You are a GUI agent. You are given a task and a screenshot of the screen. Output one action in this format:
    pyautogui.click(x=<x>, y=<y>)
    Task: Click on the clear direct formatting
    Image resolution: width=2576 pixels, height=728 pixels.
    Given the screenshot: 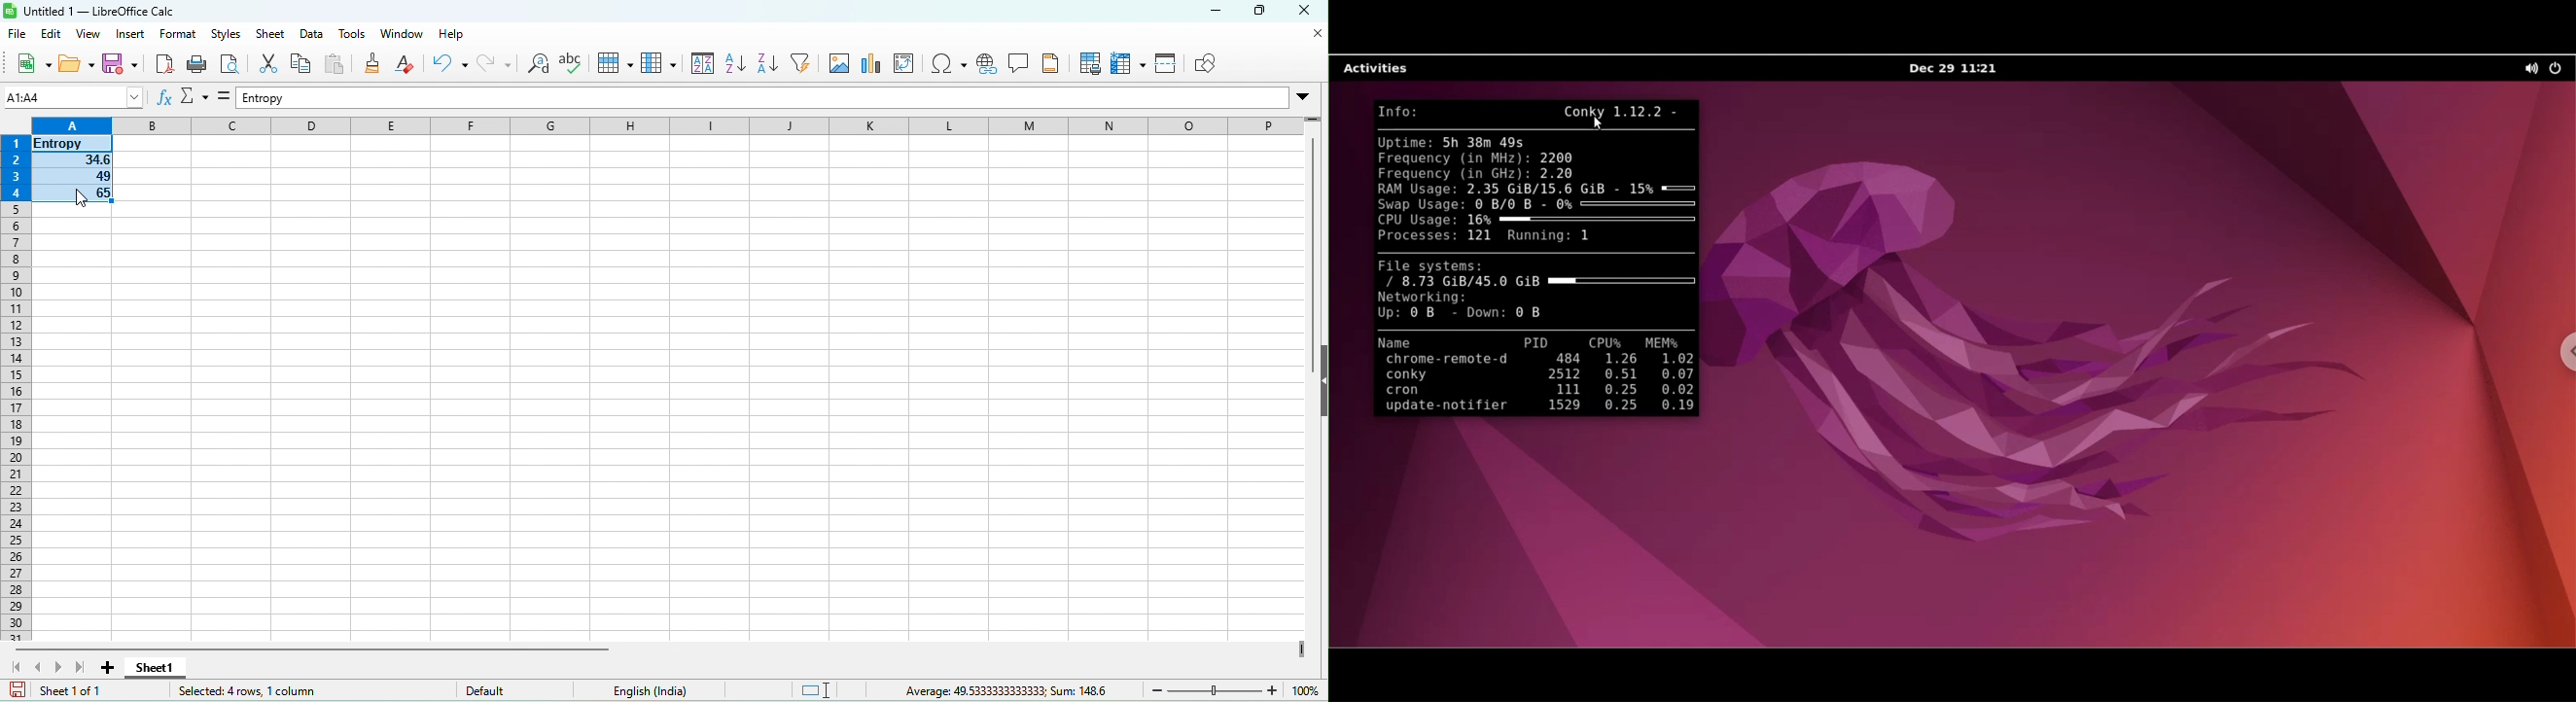 What is the action you would take?
    pyautogui.click(x=407, y=67)
    